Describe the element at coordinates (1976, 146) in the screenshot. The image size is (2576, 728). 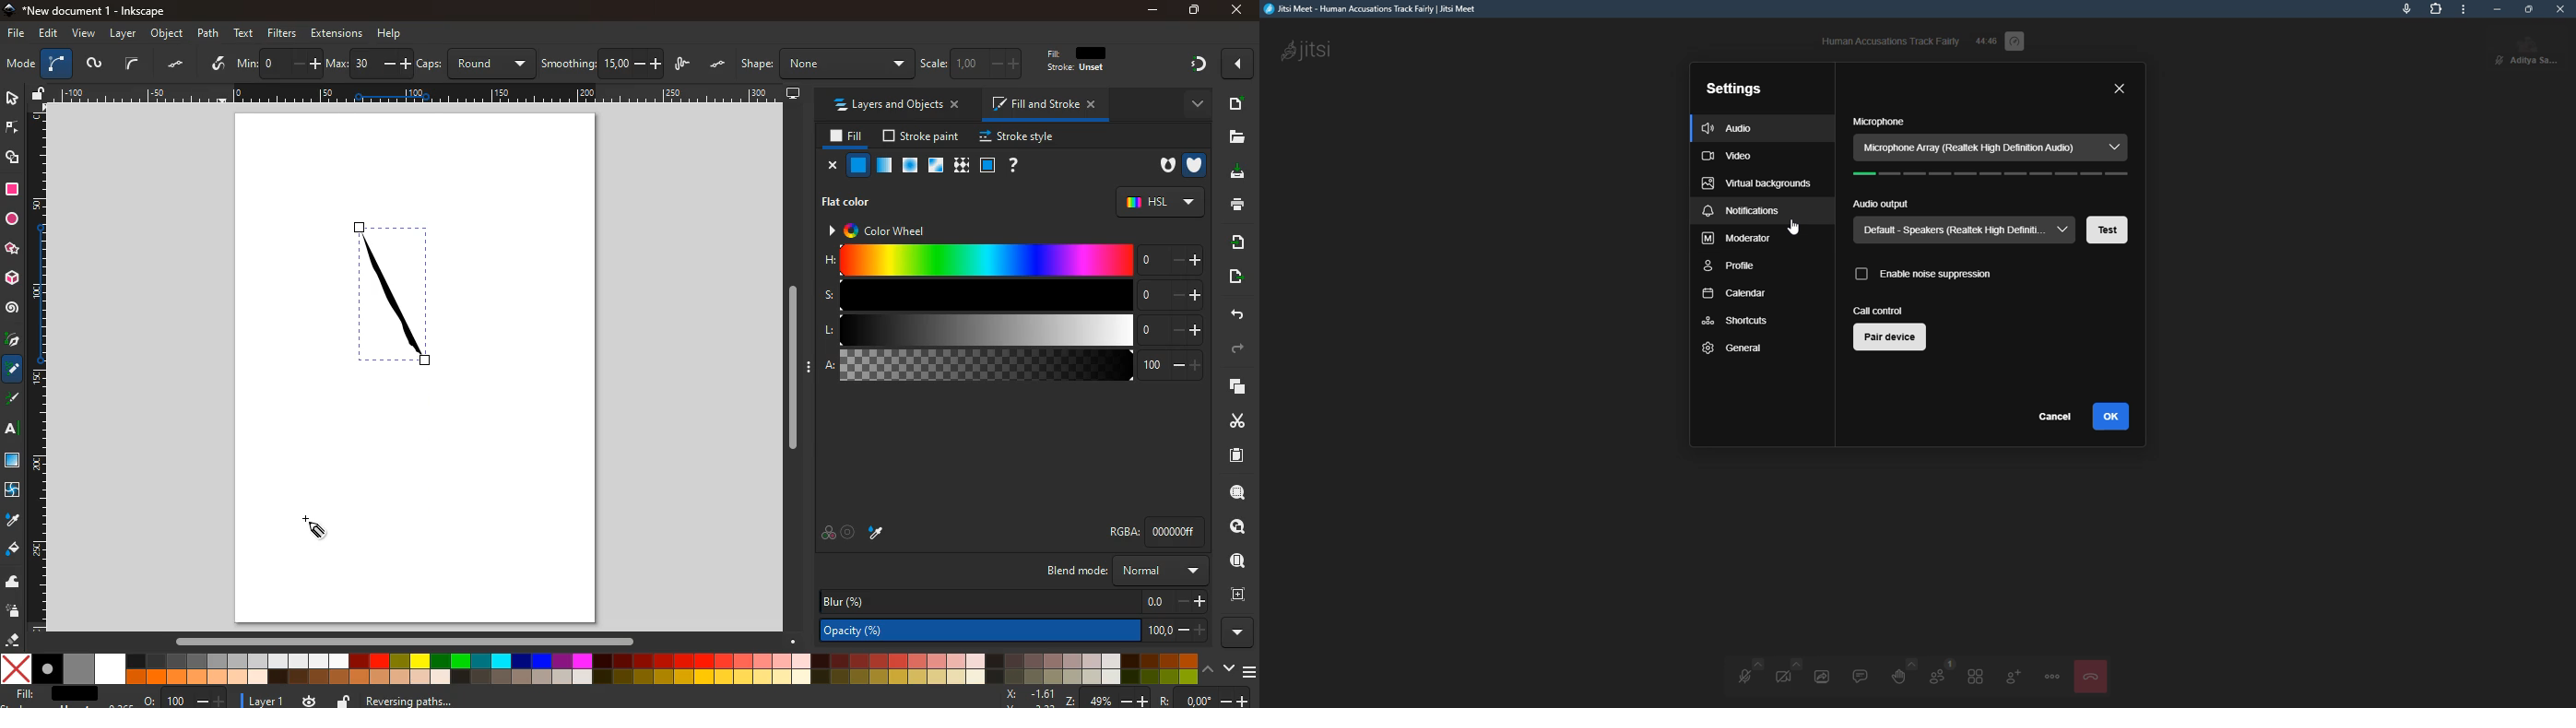
I see `microphone array` at that location.